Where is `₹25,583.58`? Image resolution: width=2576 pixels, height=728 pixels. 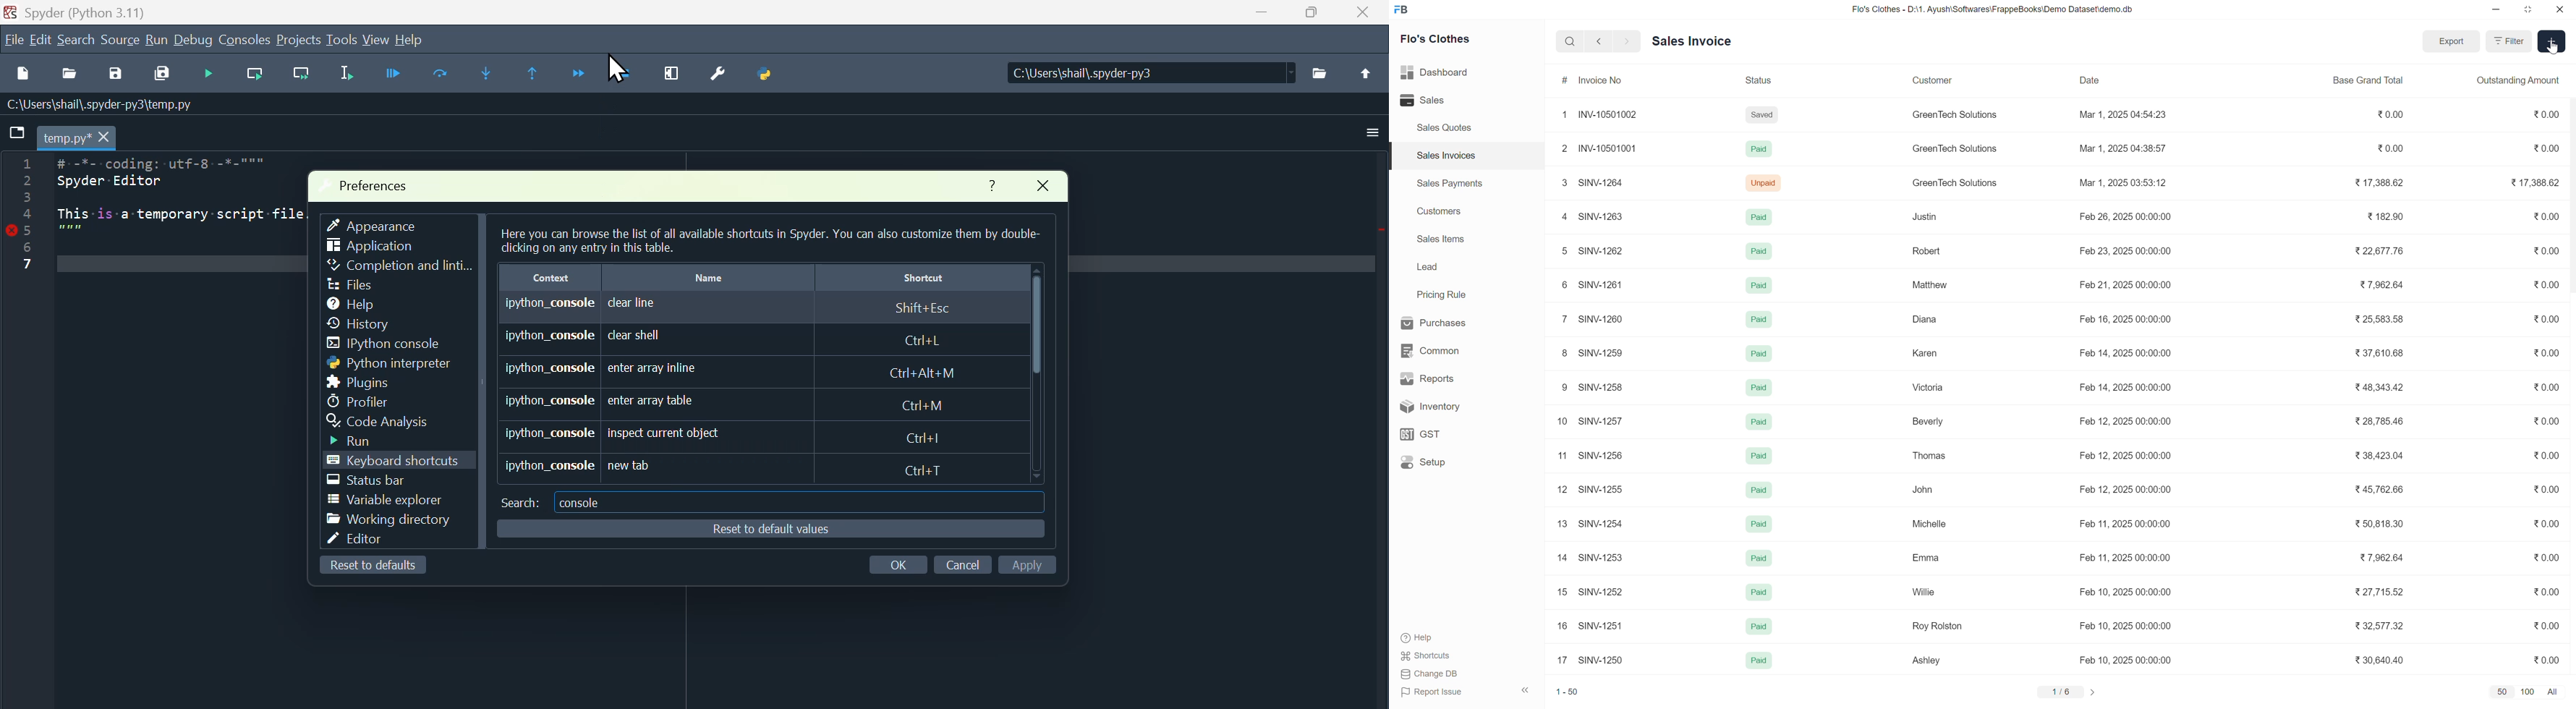
₹25,583.58 is located at coordinates (2383, 321).